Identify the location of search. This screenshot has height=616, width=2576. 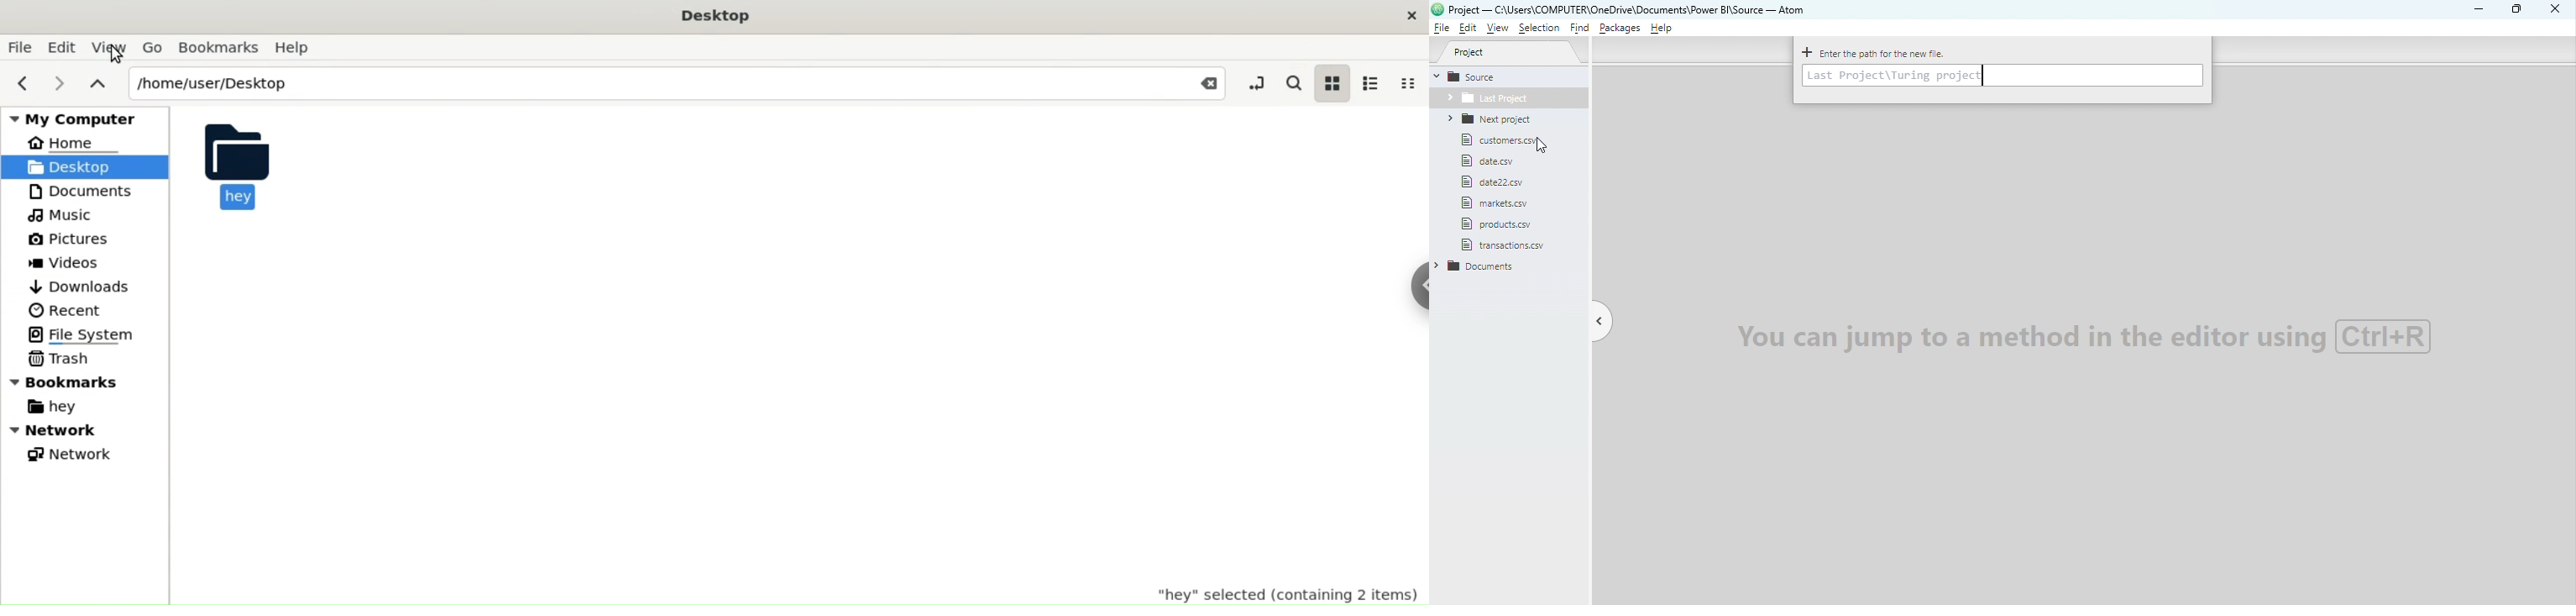
(1293, 82).